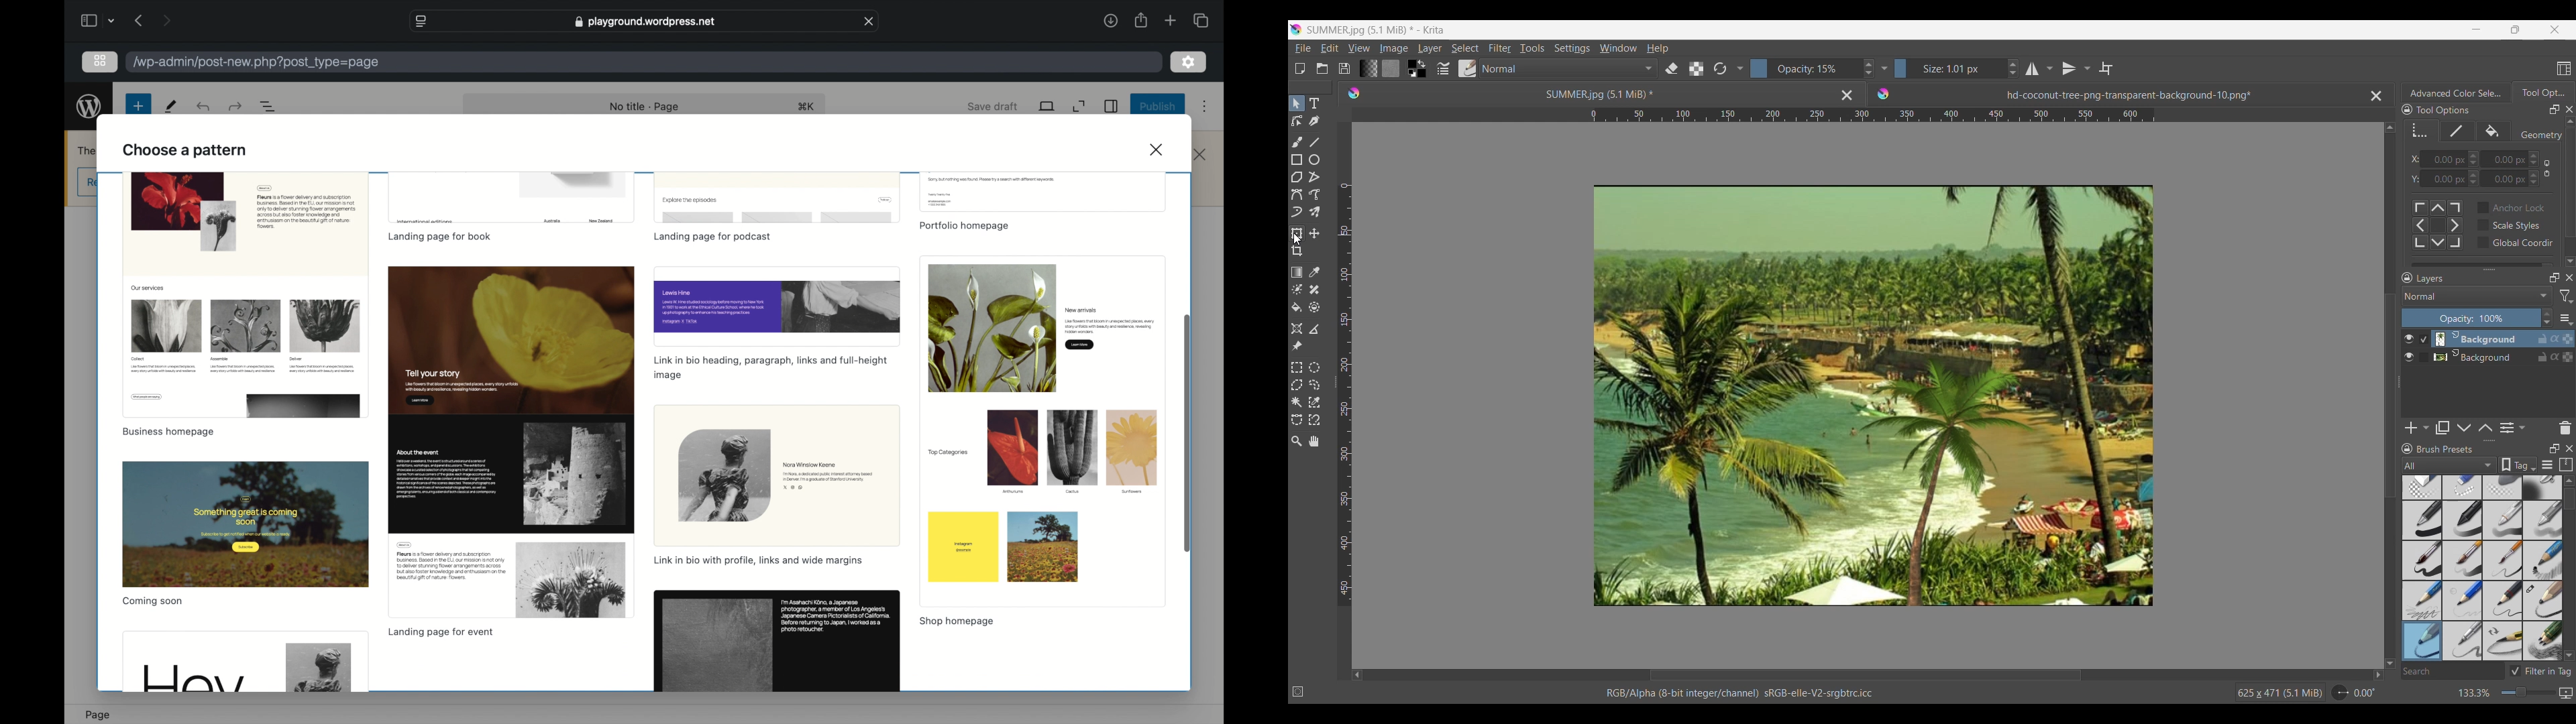 The image size is (2576, 728). What do you see at coordinates (89, 107) in the screenshot?
I see `wordpress` at bounding box center [89, 107].